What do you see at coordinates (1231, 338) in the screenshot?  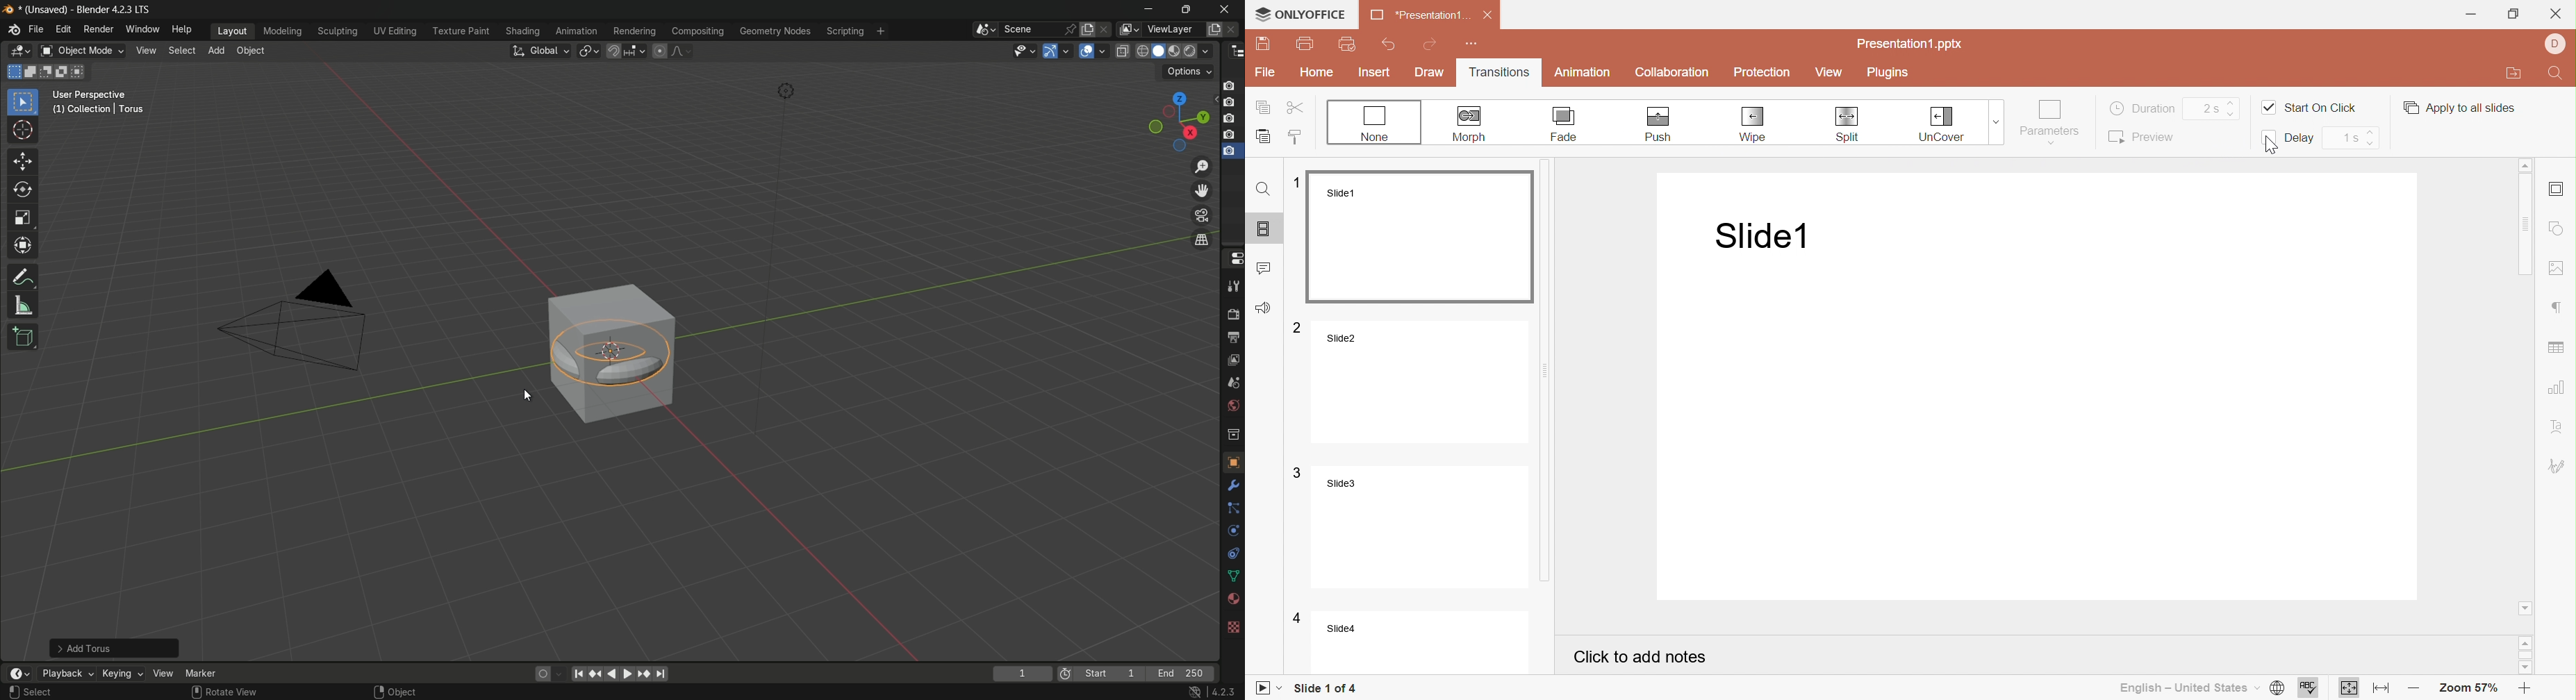 I see `output` at bounding box center [1231, 338].